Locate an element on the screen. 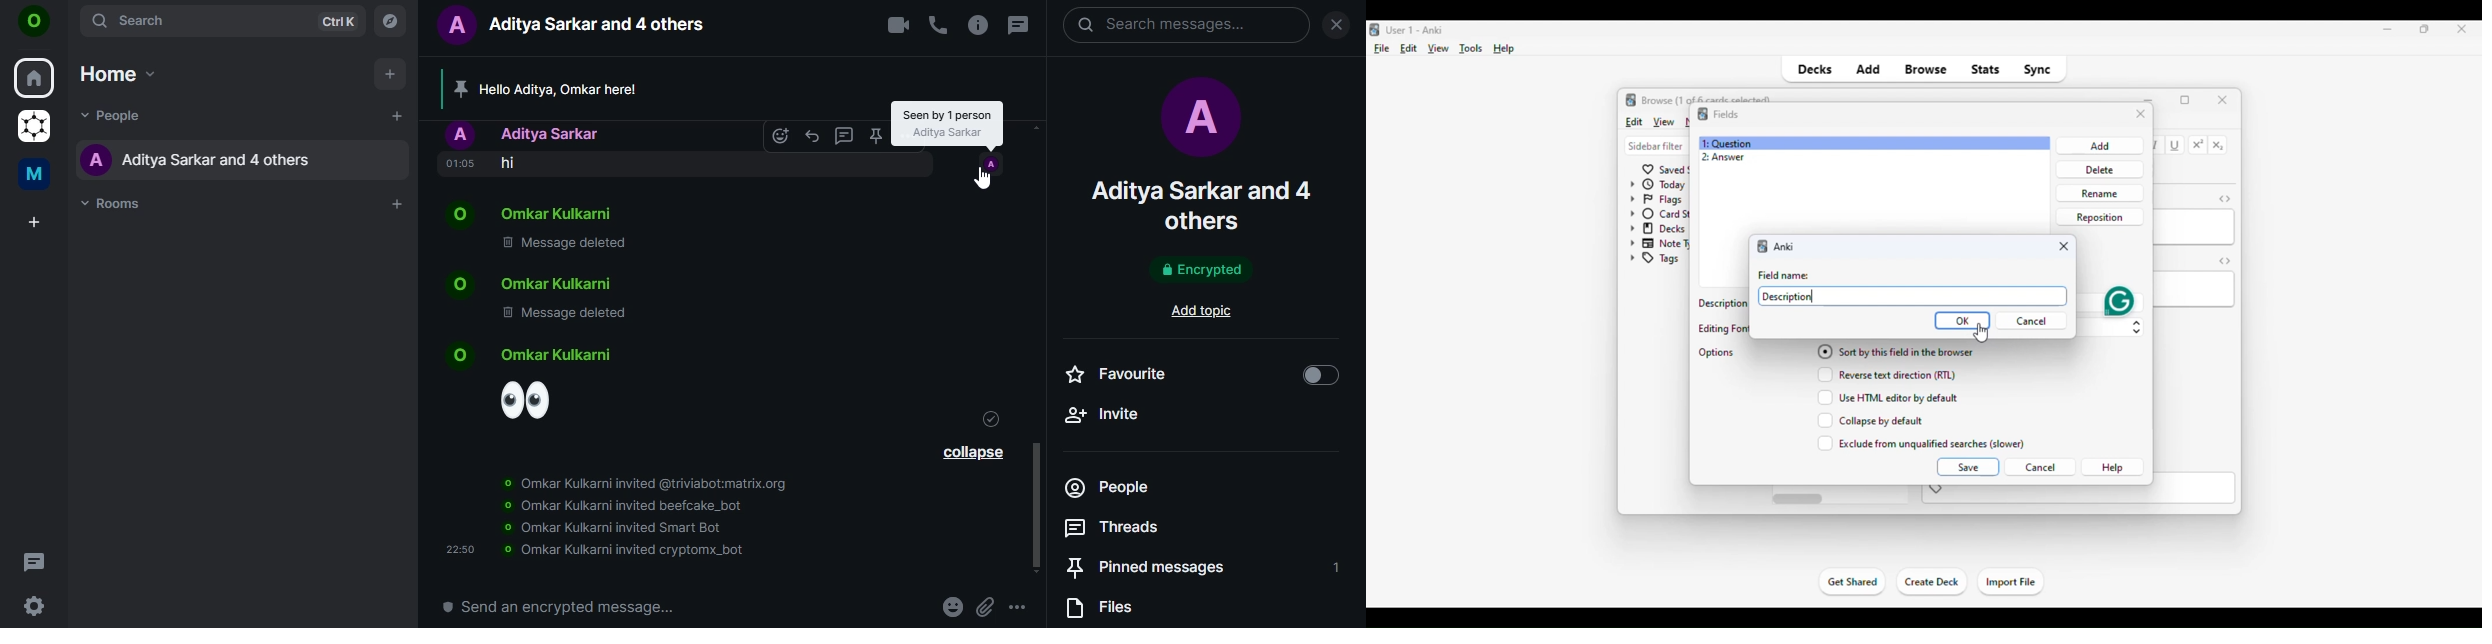 This screenshot has width=2492, height=644. people is located at coordinates (1134, 488).